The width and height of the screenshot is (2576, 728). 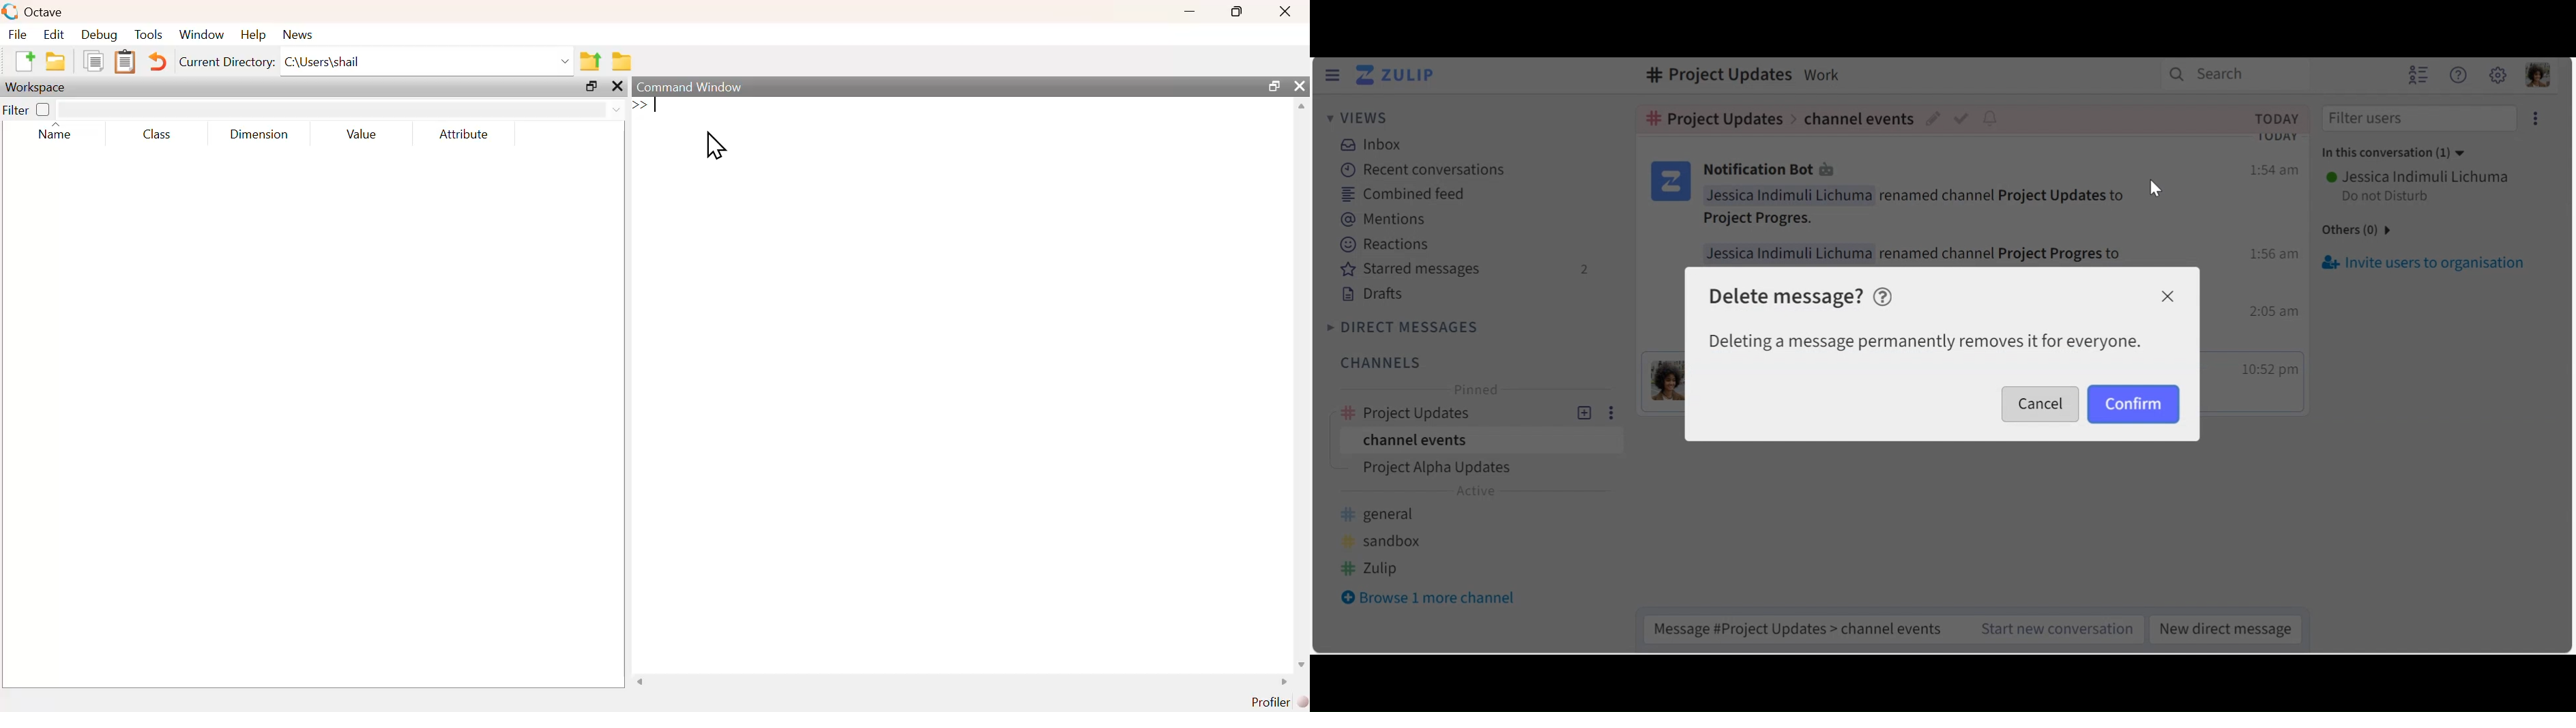 I want to click on profiler, so click(x=1271, y=702).